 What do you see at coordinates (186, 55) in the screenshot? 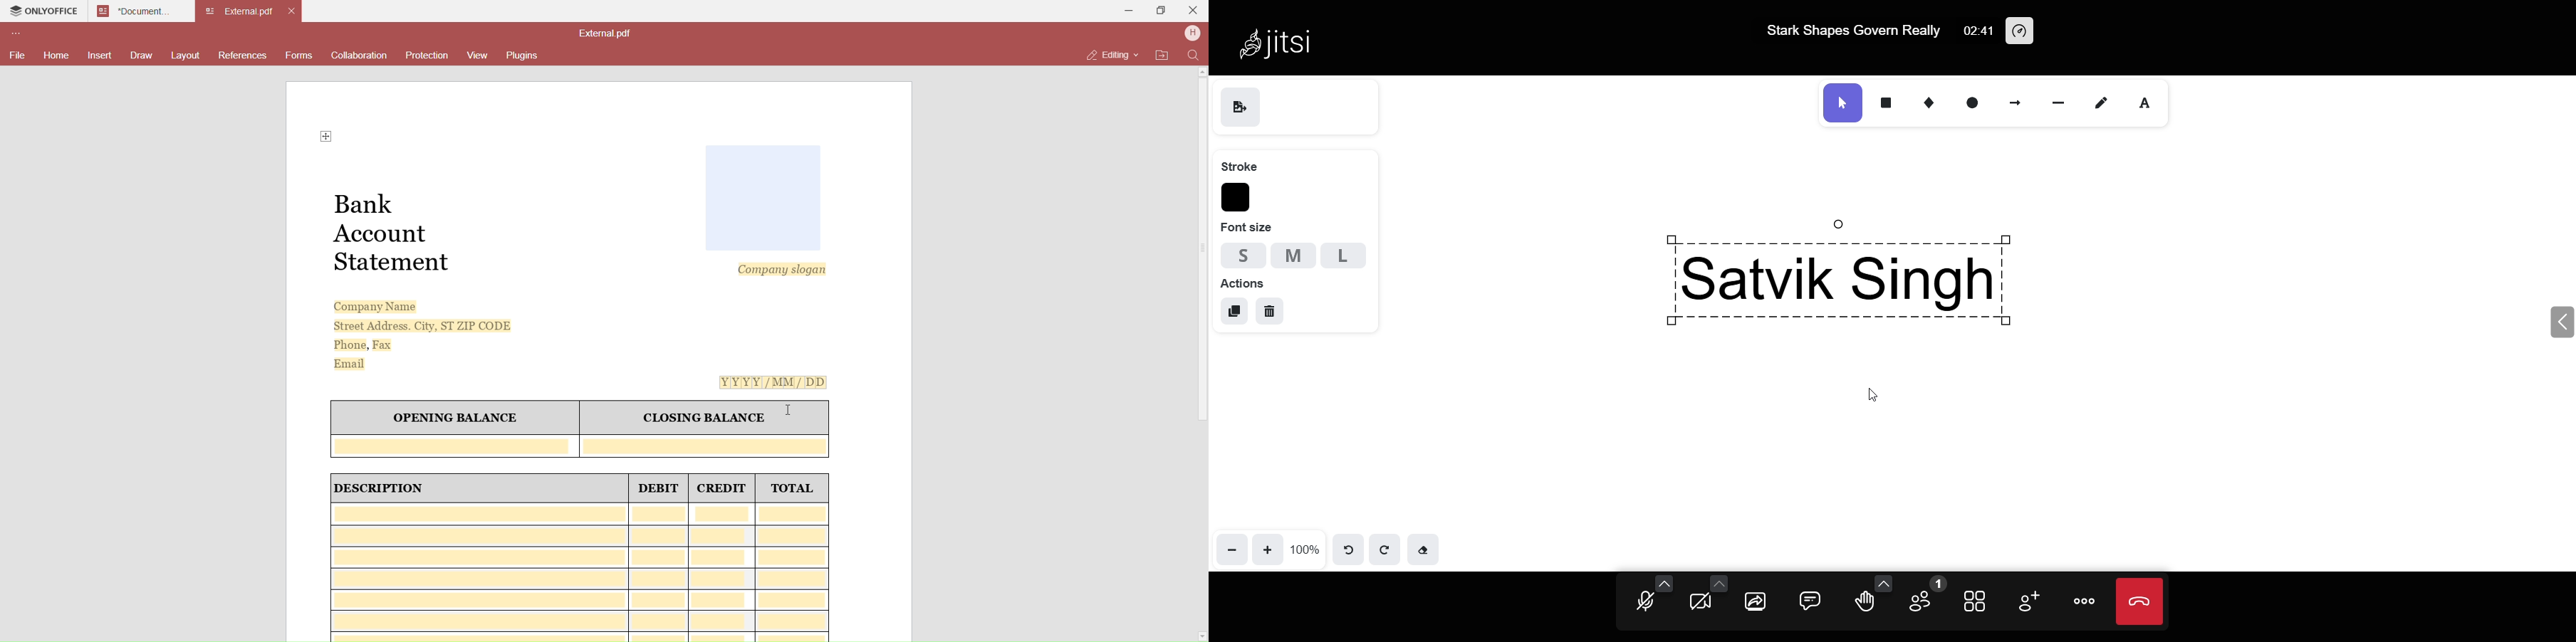
I see `Layout` at bounding box center [186, 55].